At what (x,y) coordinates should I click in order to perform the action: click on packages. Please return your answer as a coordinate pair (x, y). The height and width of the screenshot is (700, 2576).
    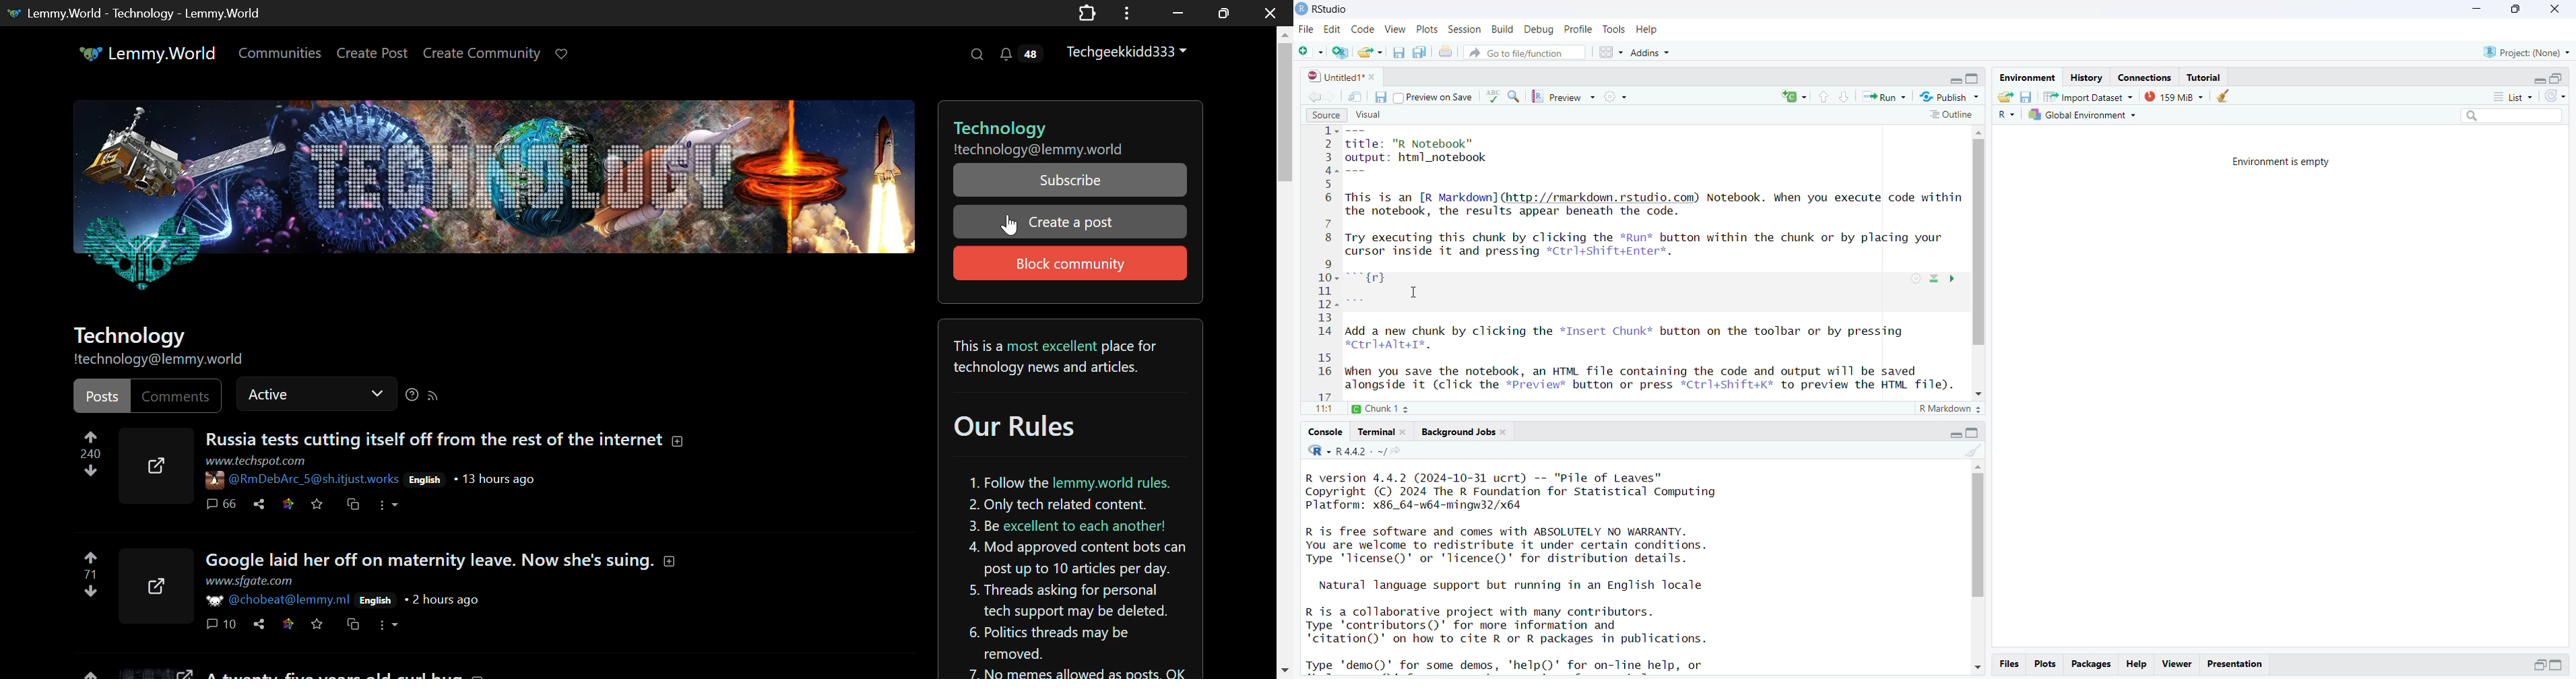
    Looking at the image, I should click on (2092, 664).